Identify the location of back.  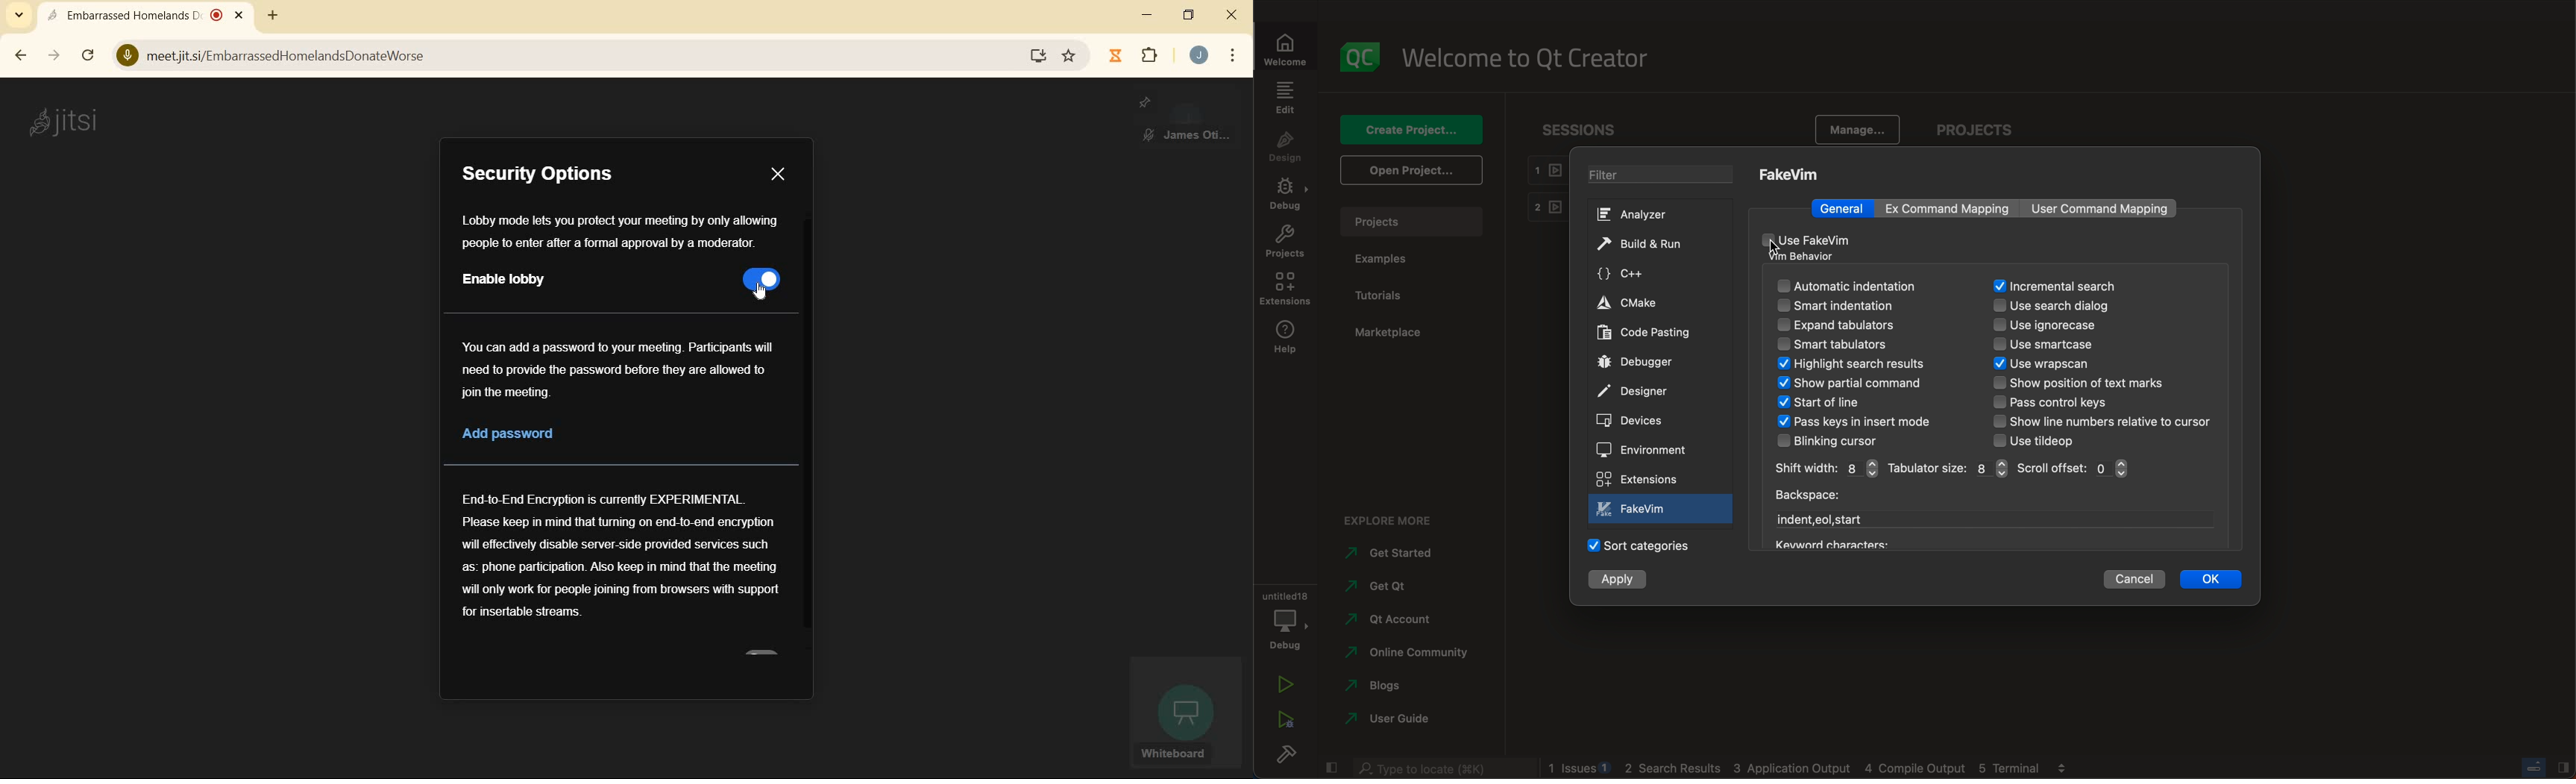
(18, 56).